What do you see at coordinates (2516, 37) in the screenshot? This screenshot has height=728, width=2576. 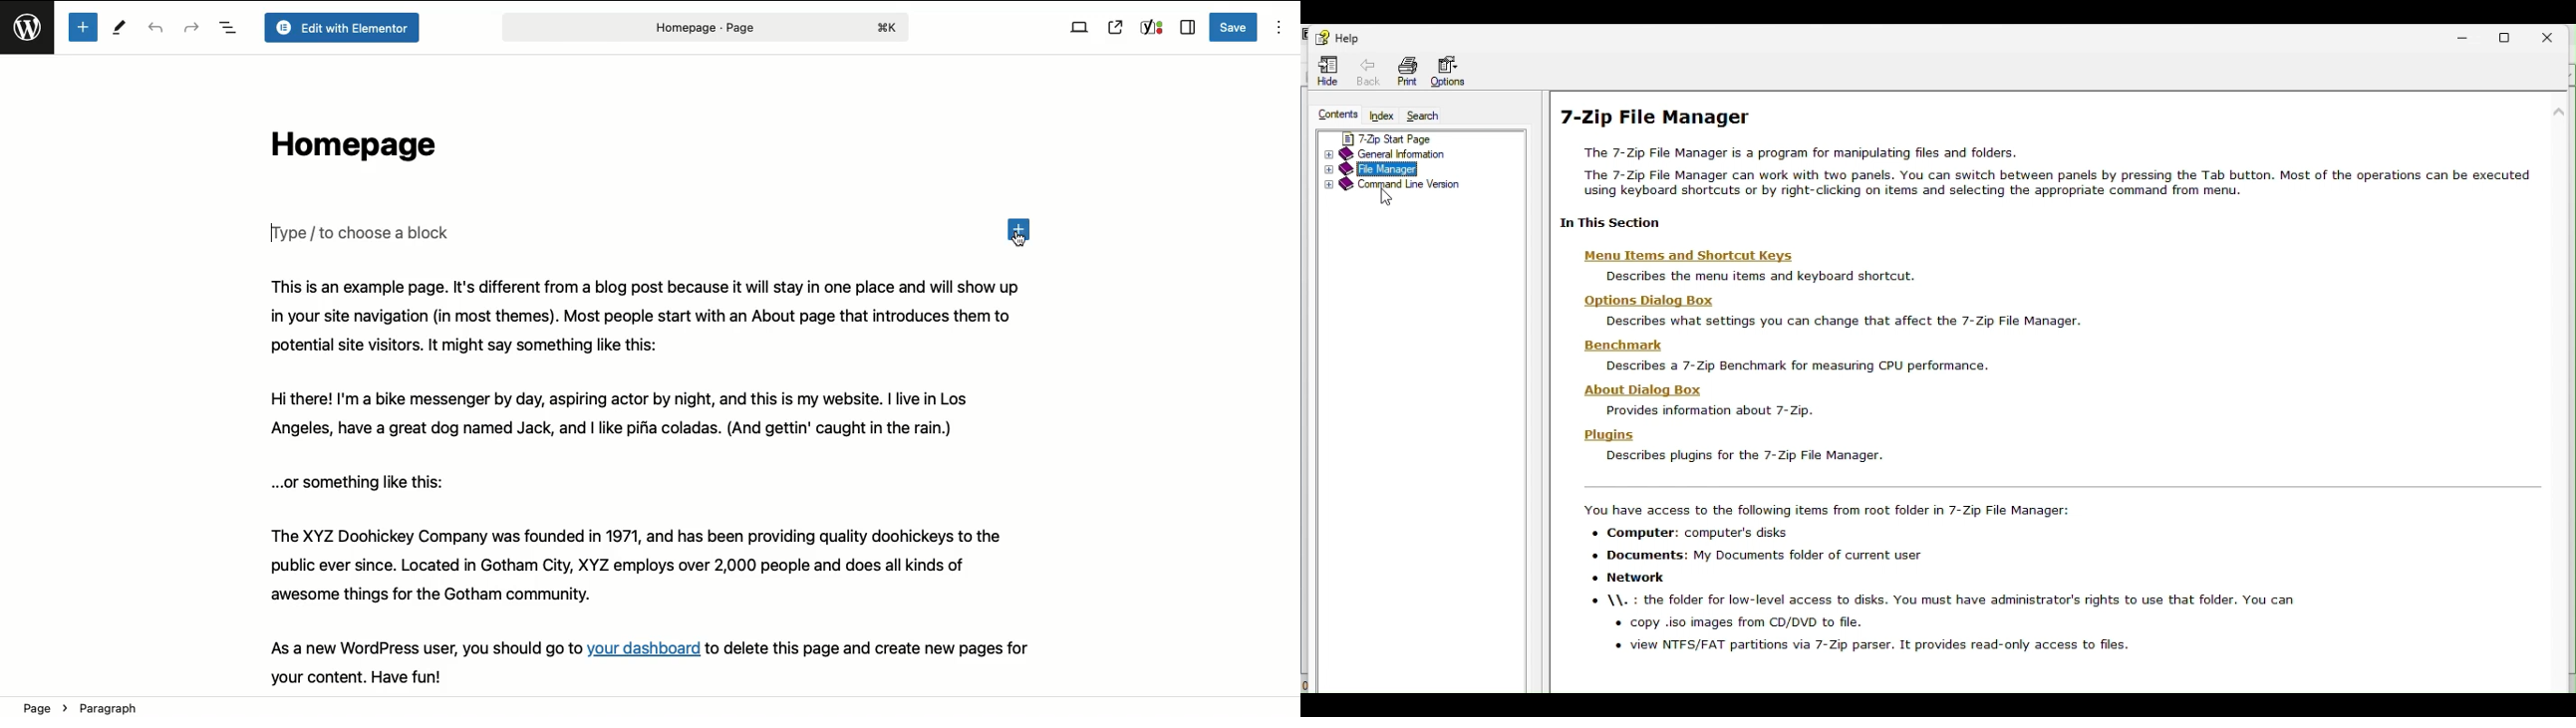 I see `Restore` at bounding box center [2516, 37].